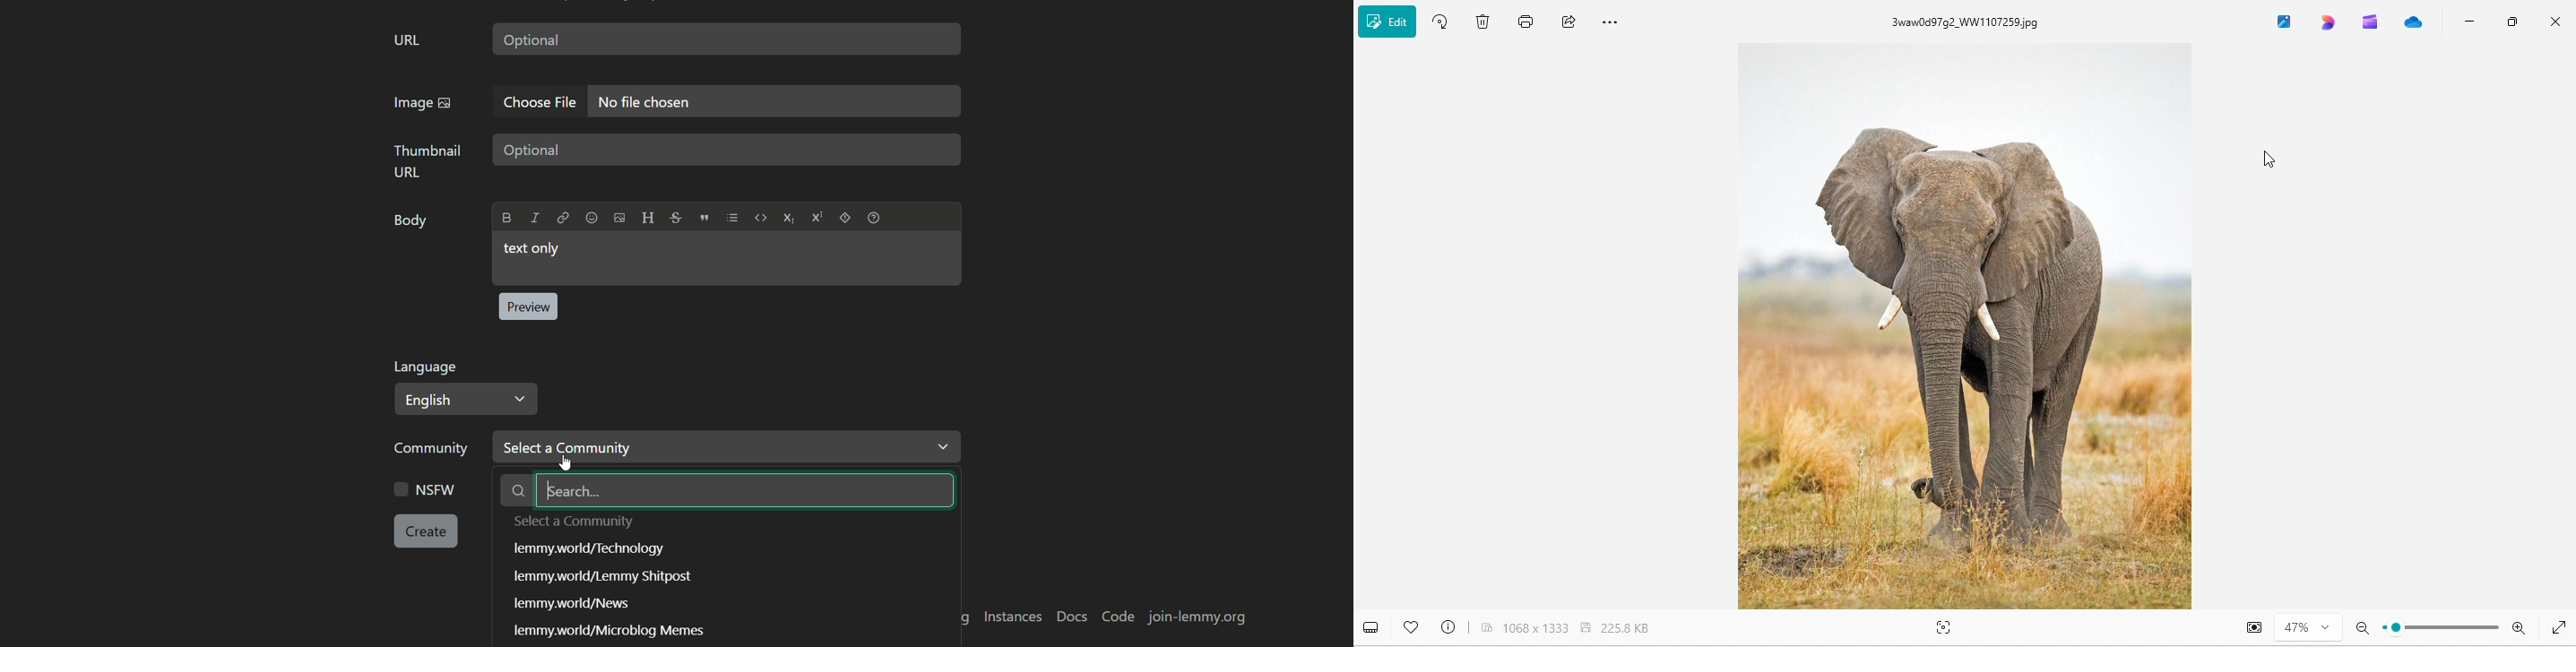  I want to click on Bold, so click(508, 218).